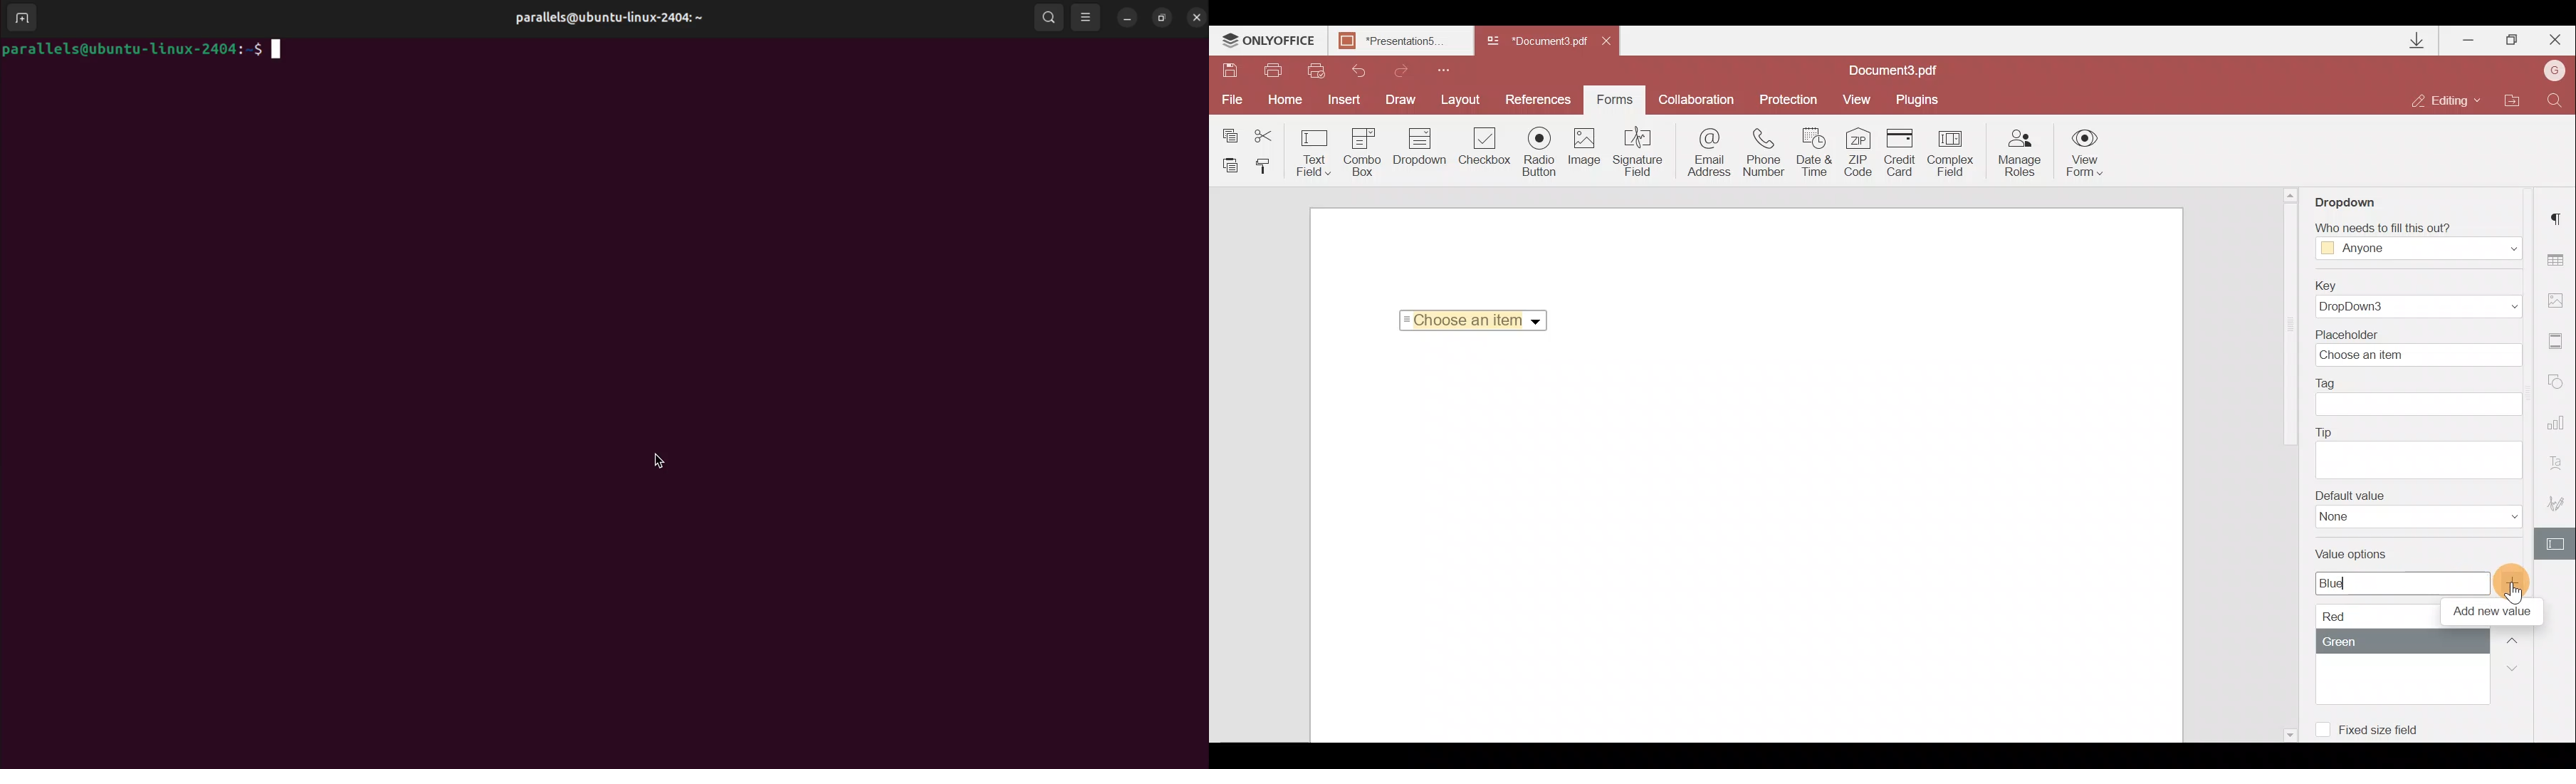 The image size is (2576, 784). What do you see at coordinates (2425, 398) in the screenshot?
I see `Tag` at bounding box center [2425, 398].